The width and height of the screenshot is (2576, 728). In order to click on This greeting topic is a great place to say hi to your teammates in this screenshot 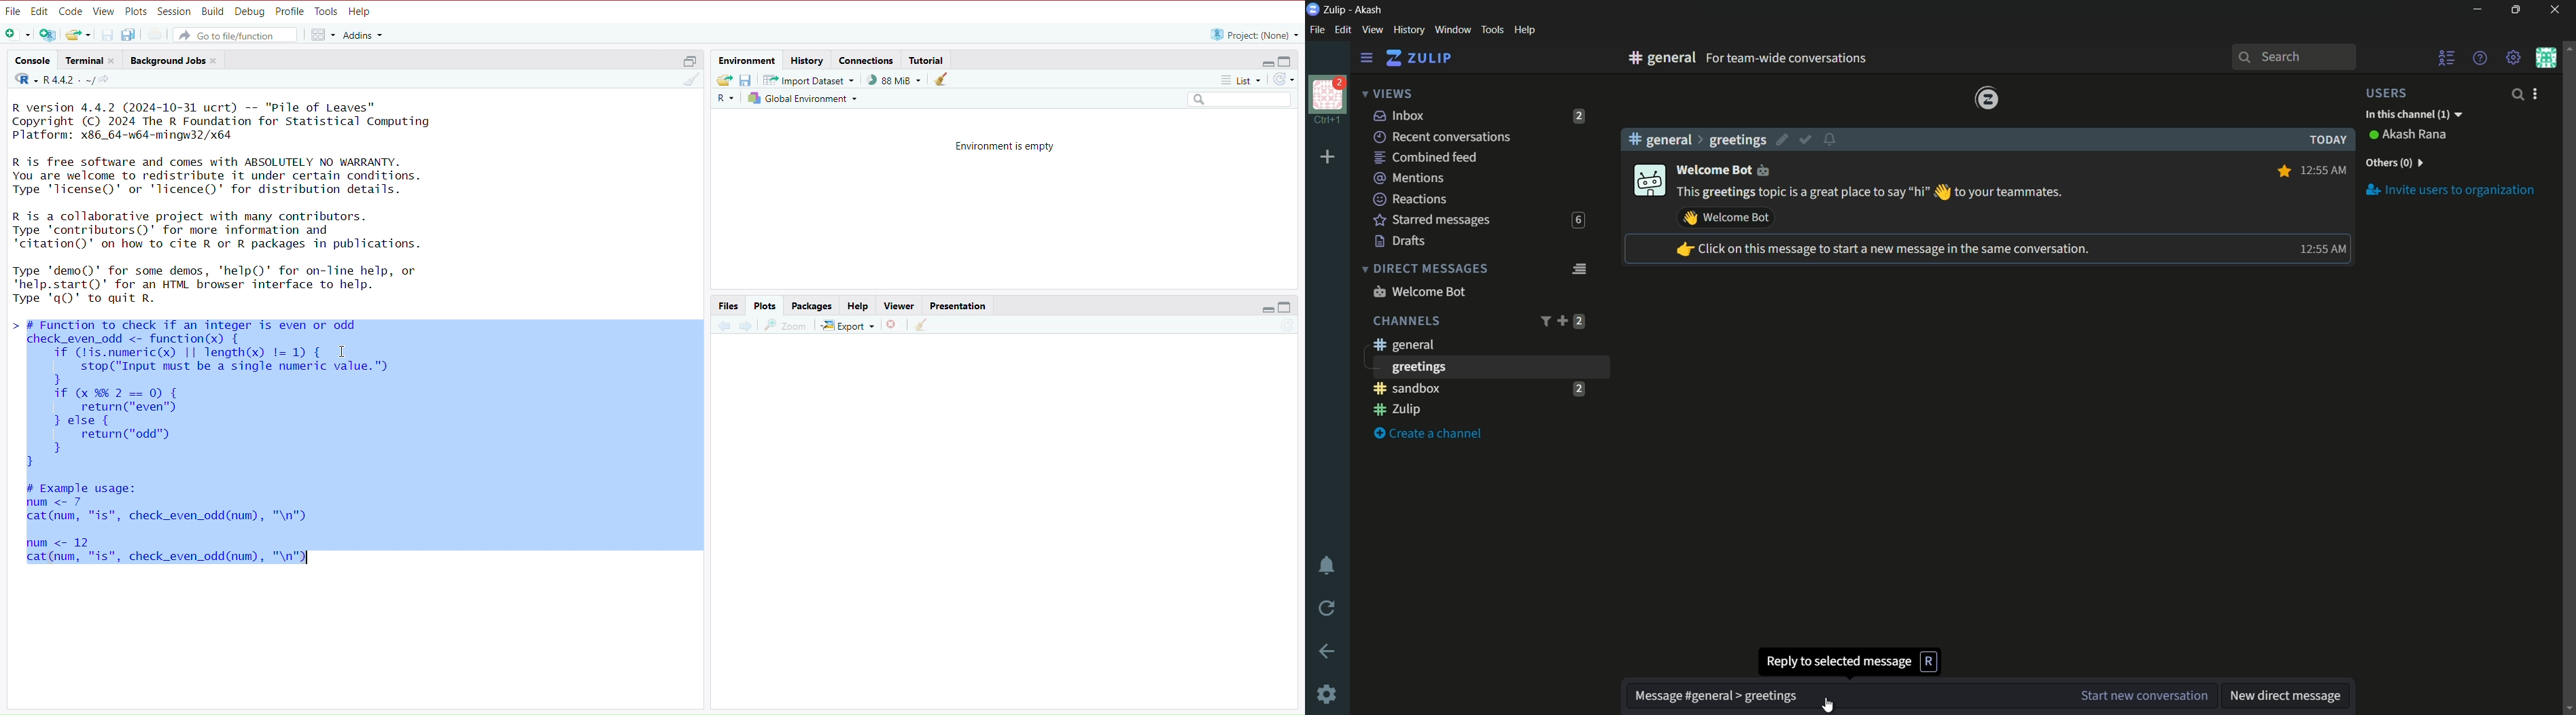, I will do `click(1871, 193)`.